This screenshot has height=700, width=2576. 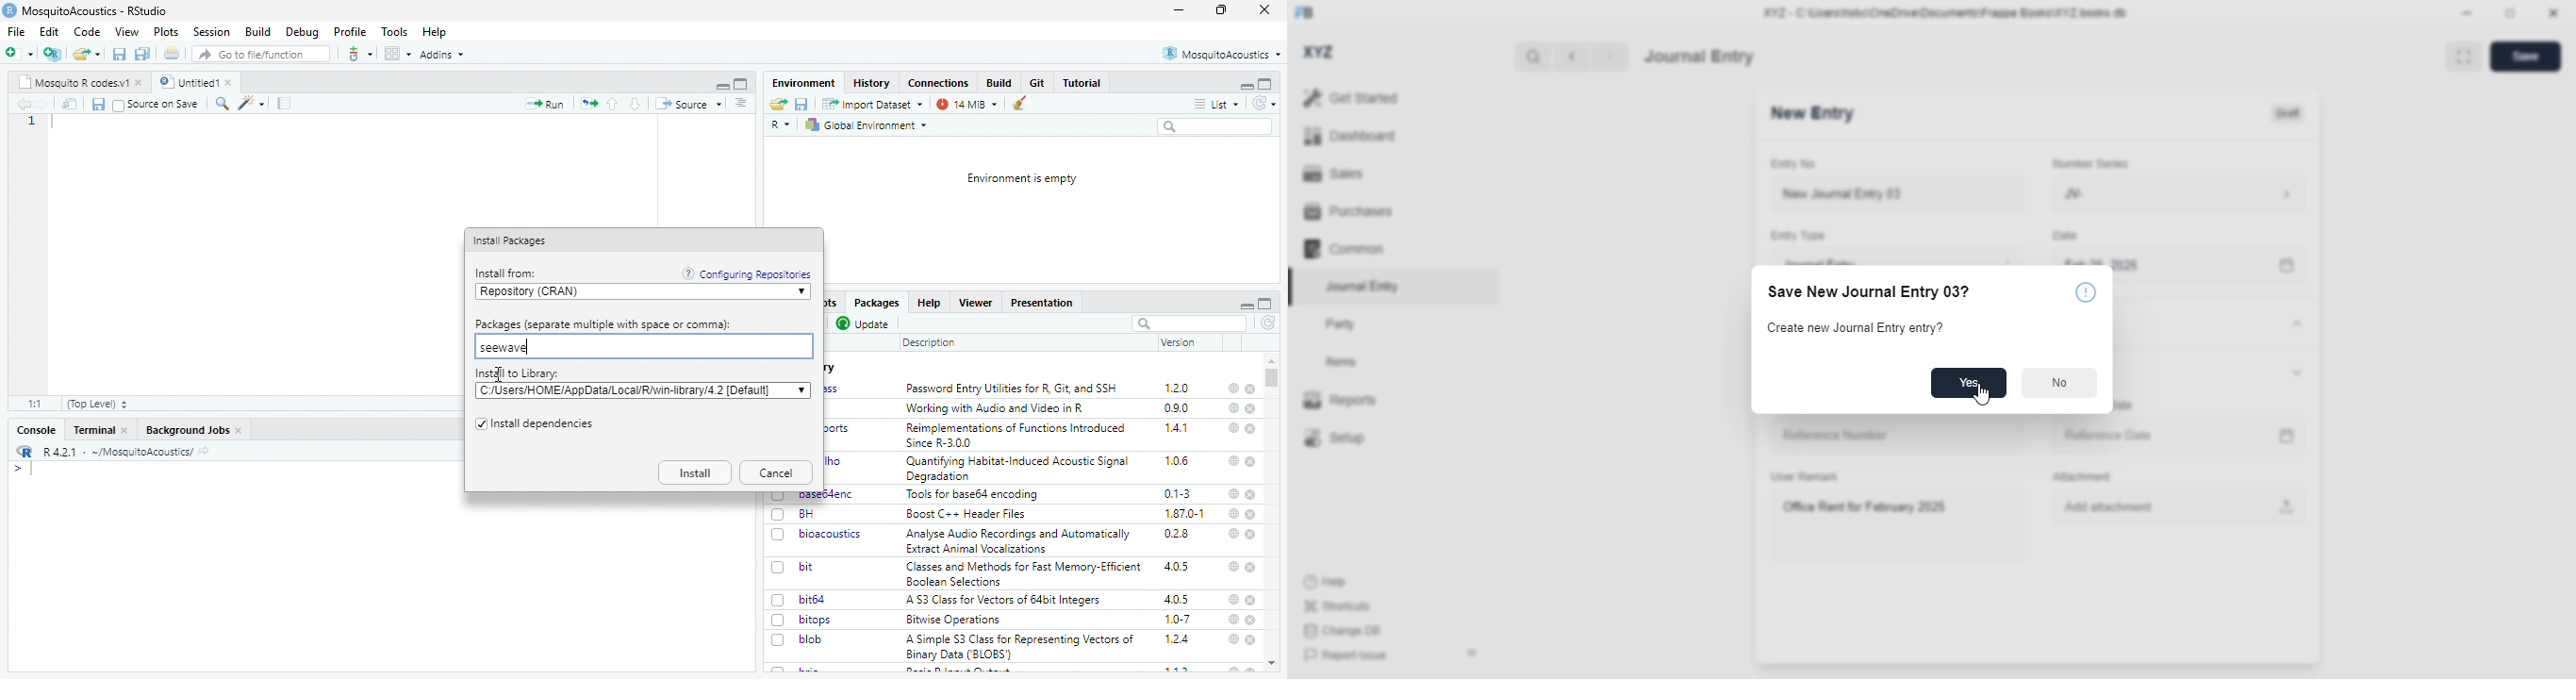 I want to click on Plots, so click(x=168, y=32).